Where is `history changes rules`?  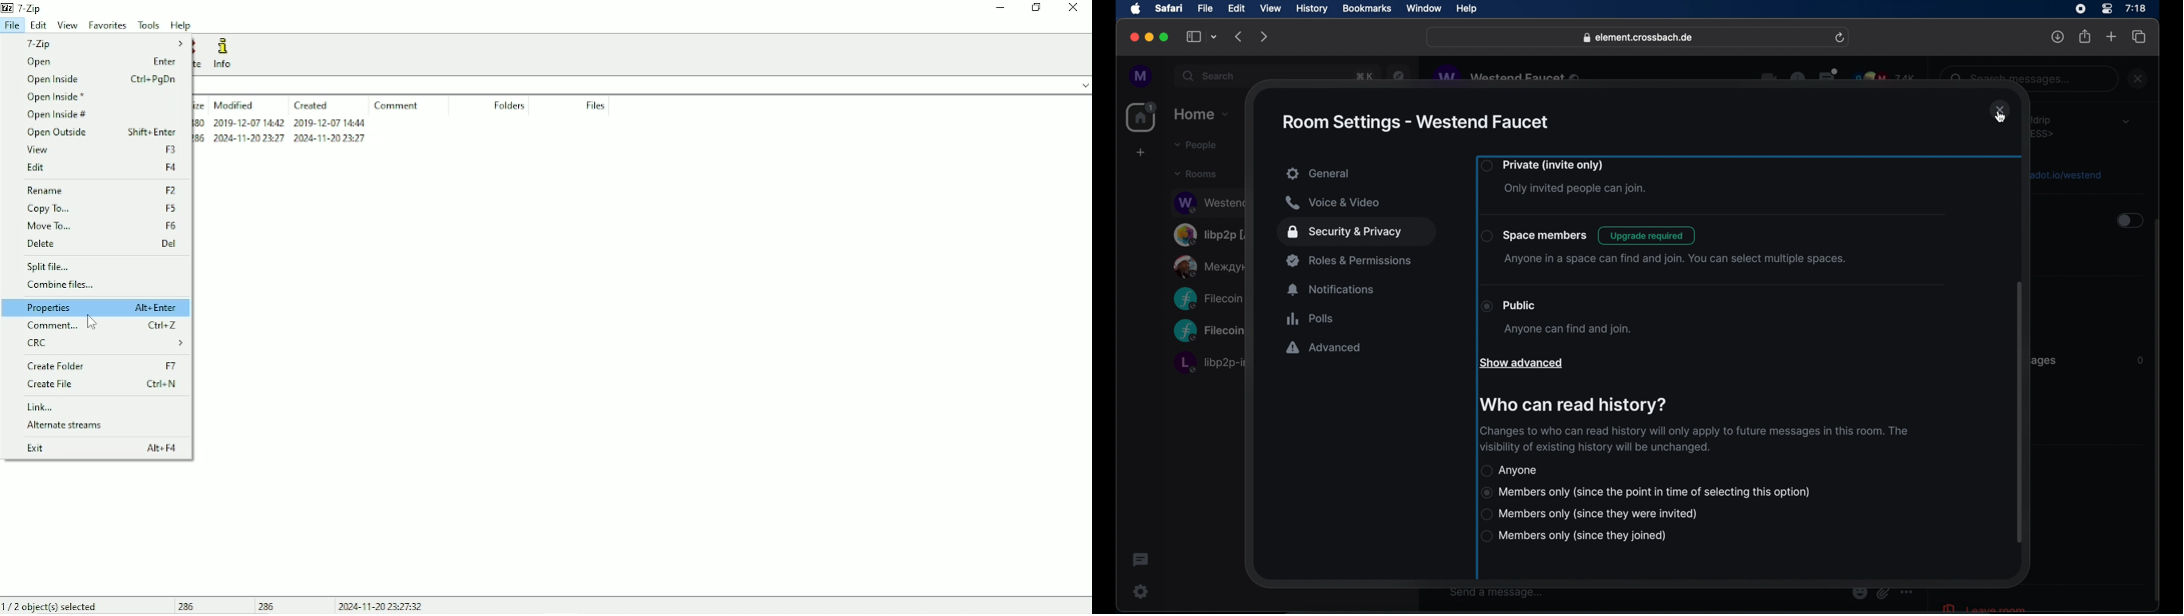 history changes rules is located at coordinates (1692, 439).